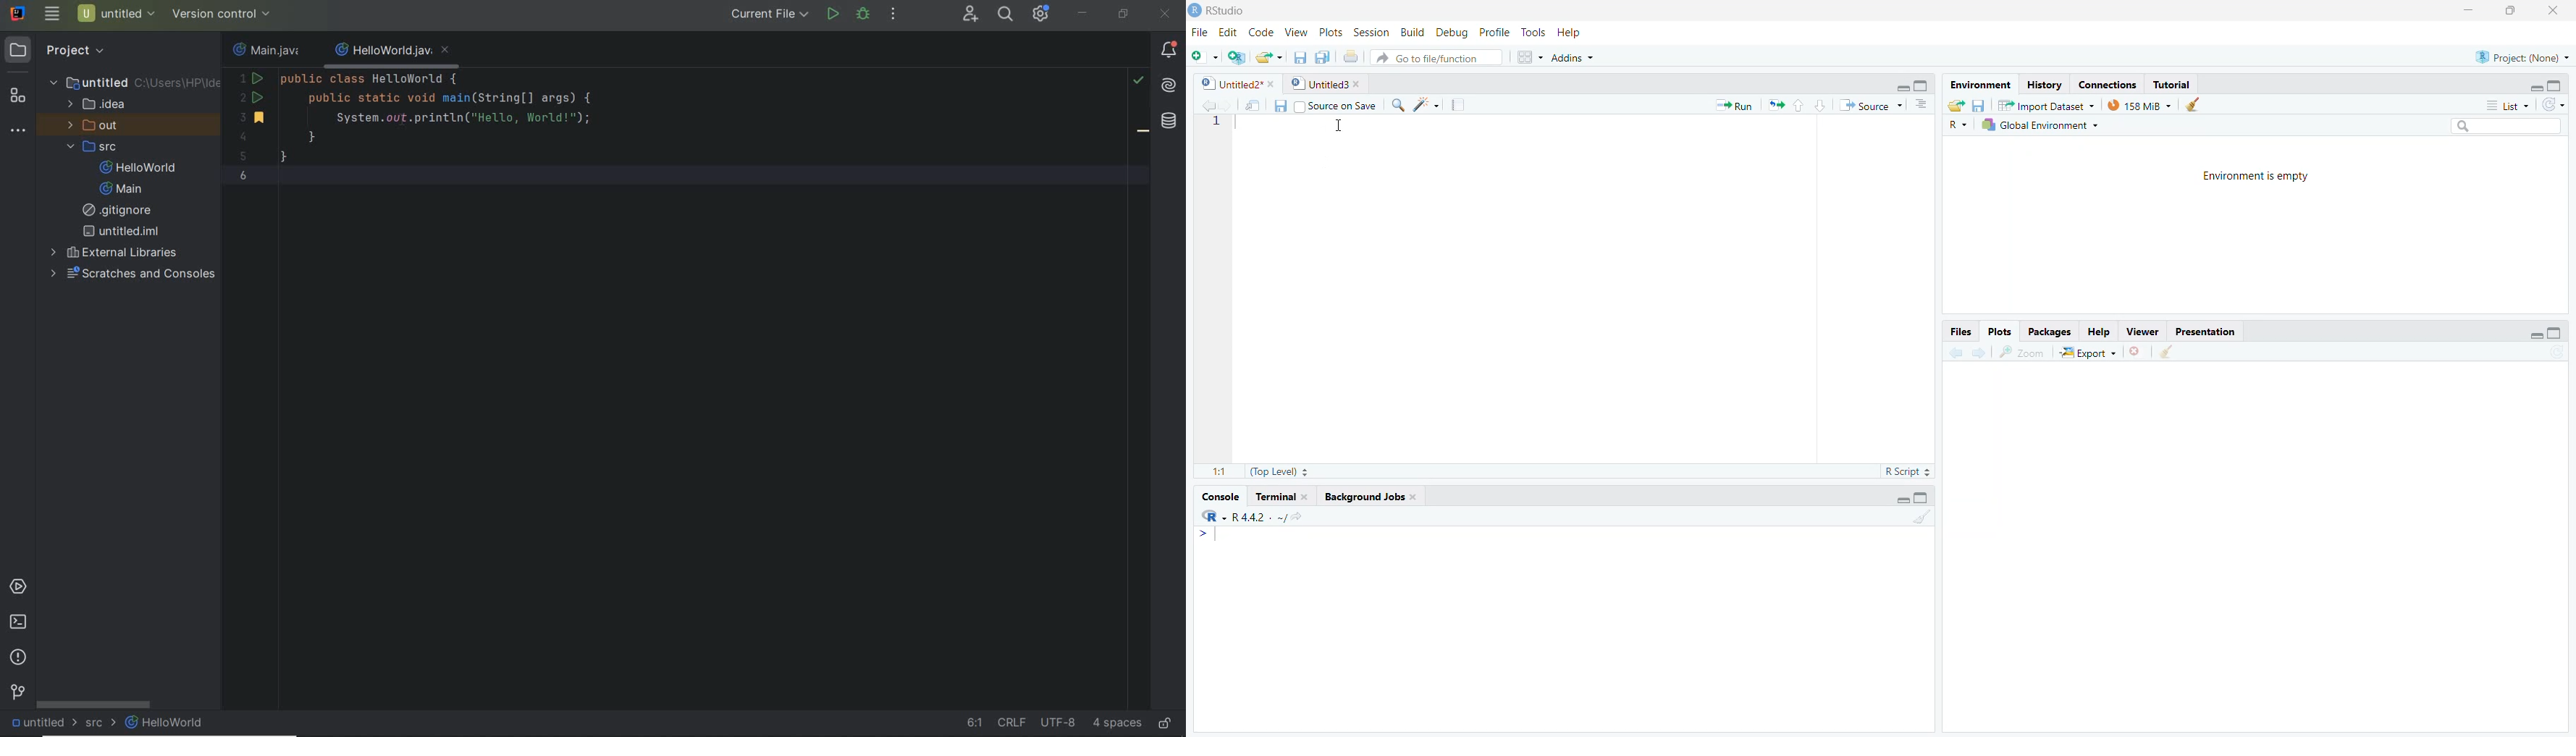 The width and height of the screenshot is (2576, 756). Describe the element at coordinates (1948, 352) in the screenshot. I see `backward` at that location.